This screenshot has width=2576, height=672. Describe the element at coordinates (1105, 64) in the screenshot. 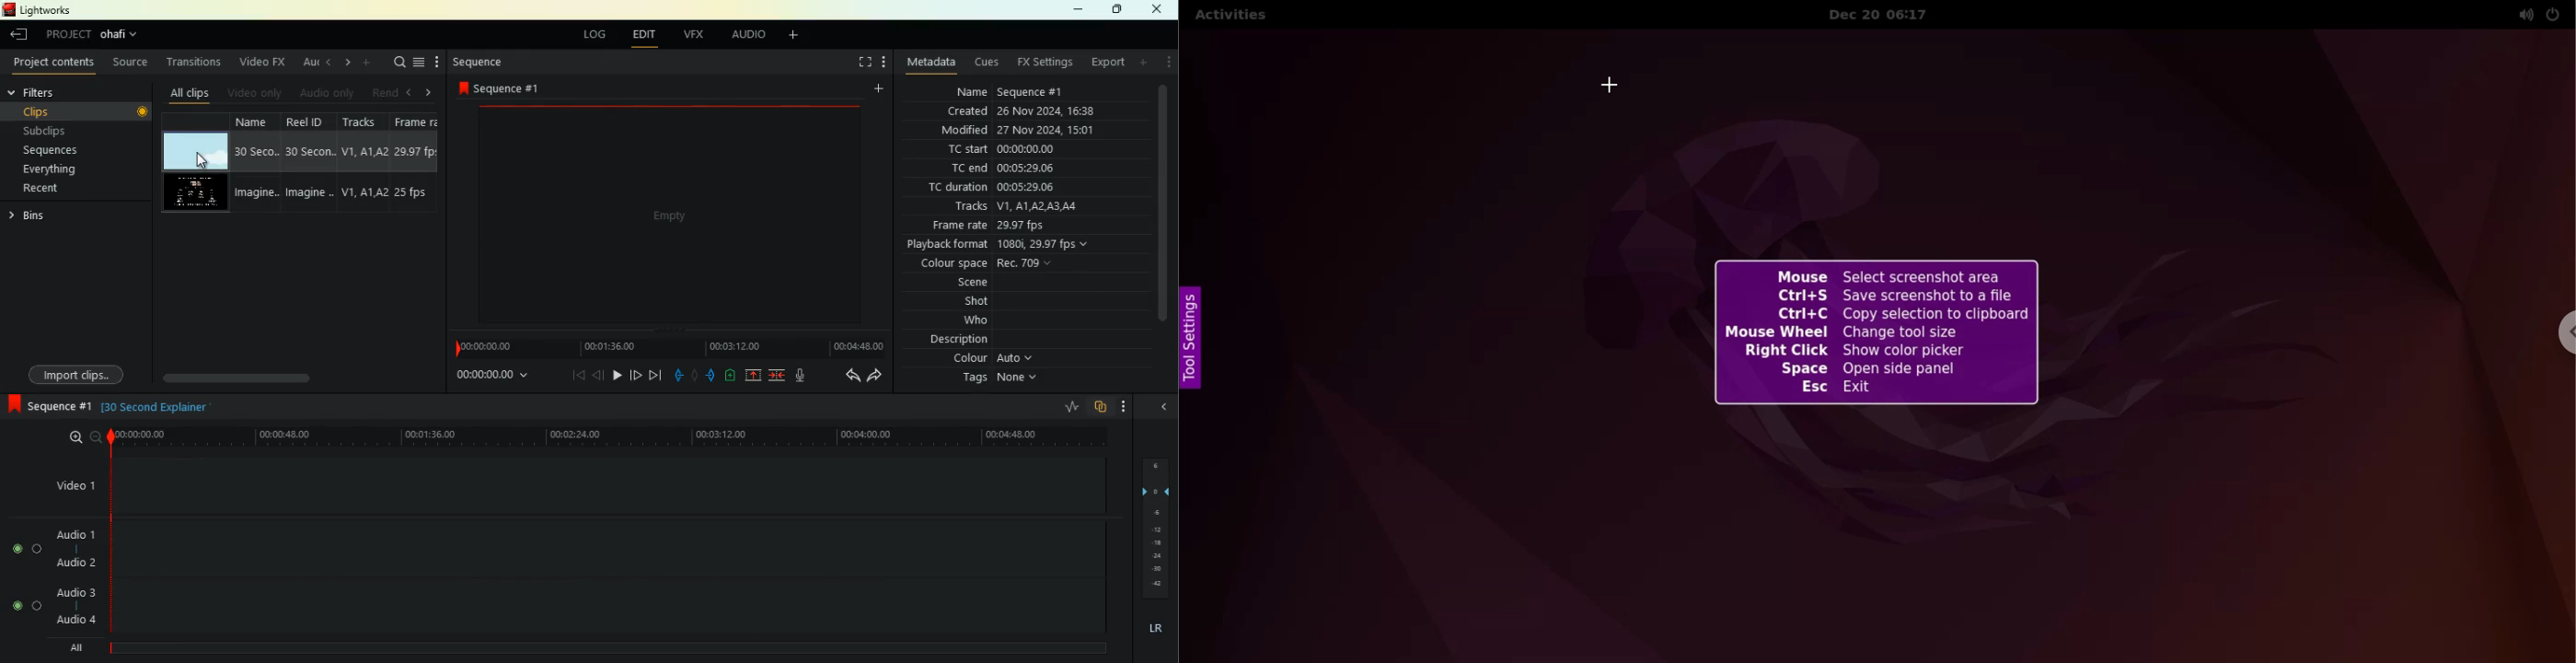

I see `export` at that location.